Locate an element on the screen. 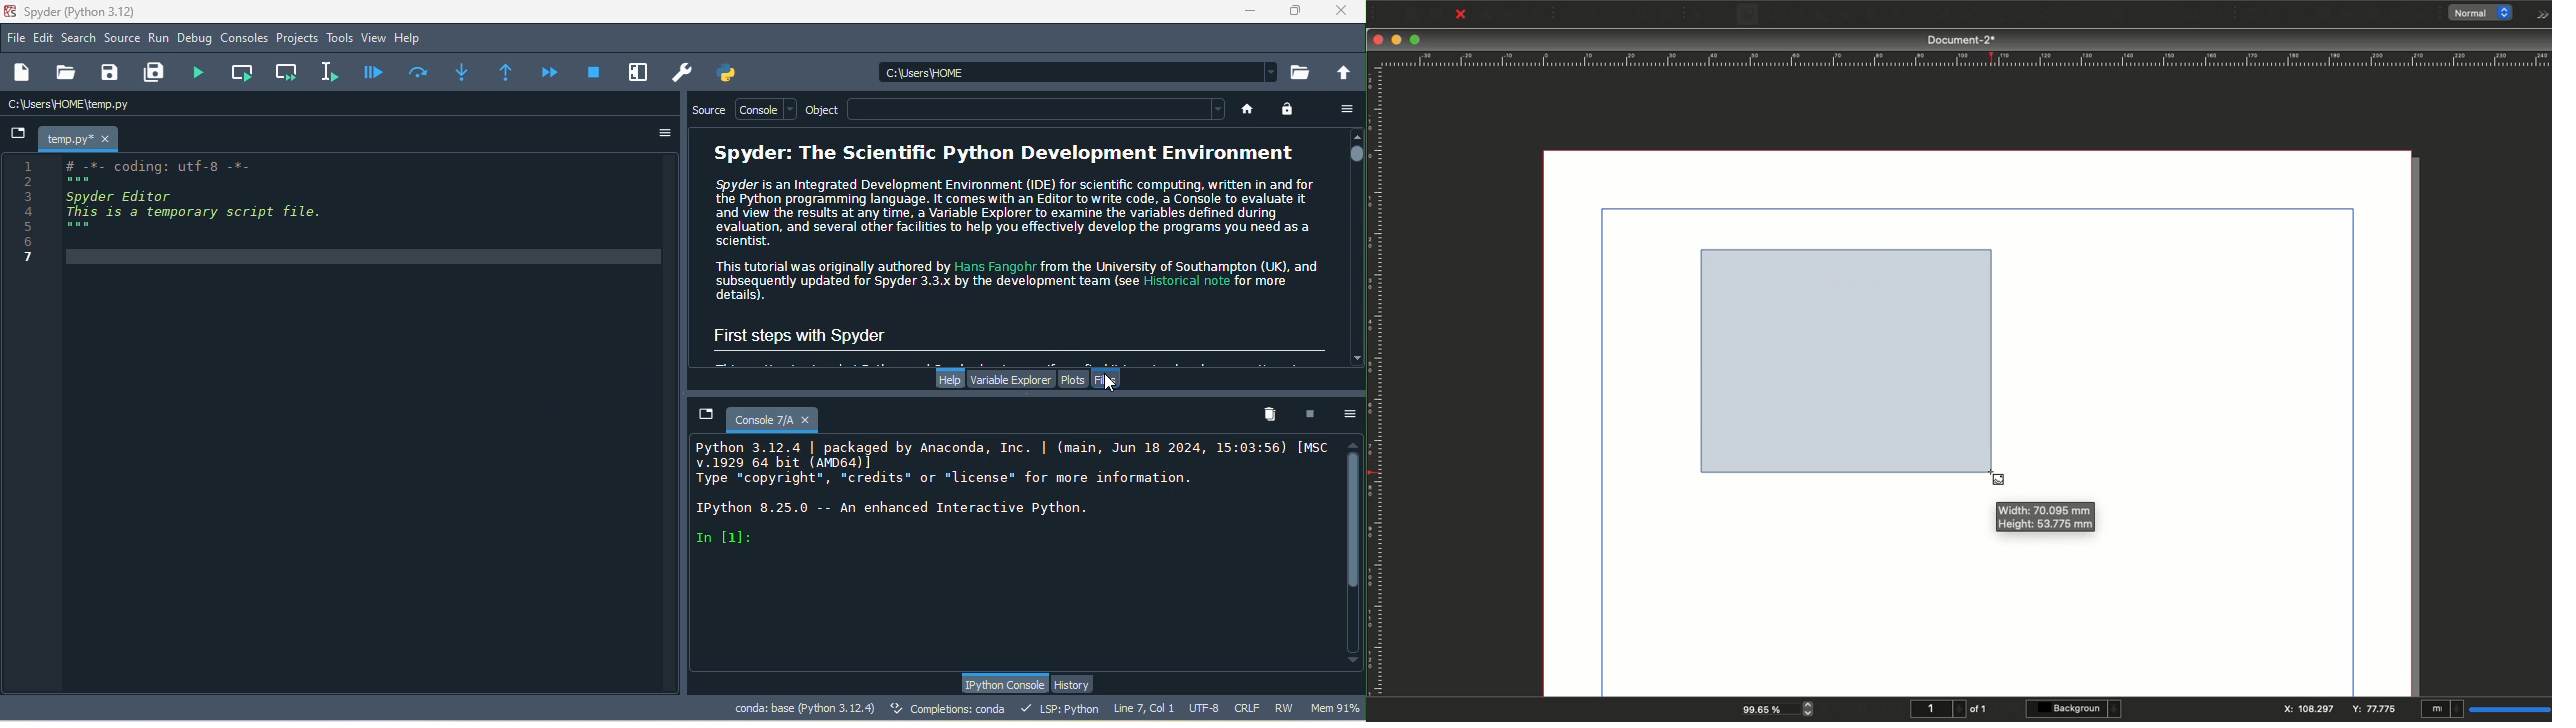 This screenshot has width=2576, height=728. Close is located at coordinates (1378, 40).